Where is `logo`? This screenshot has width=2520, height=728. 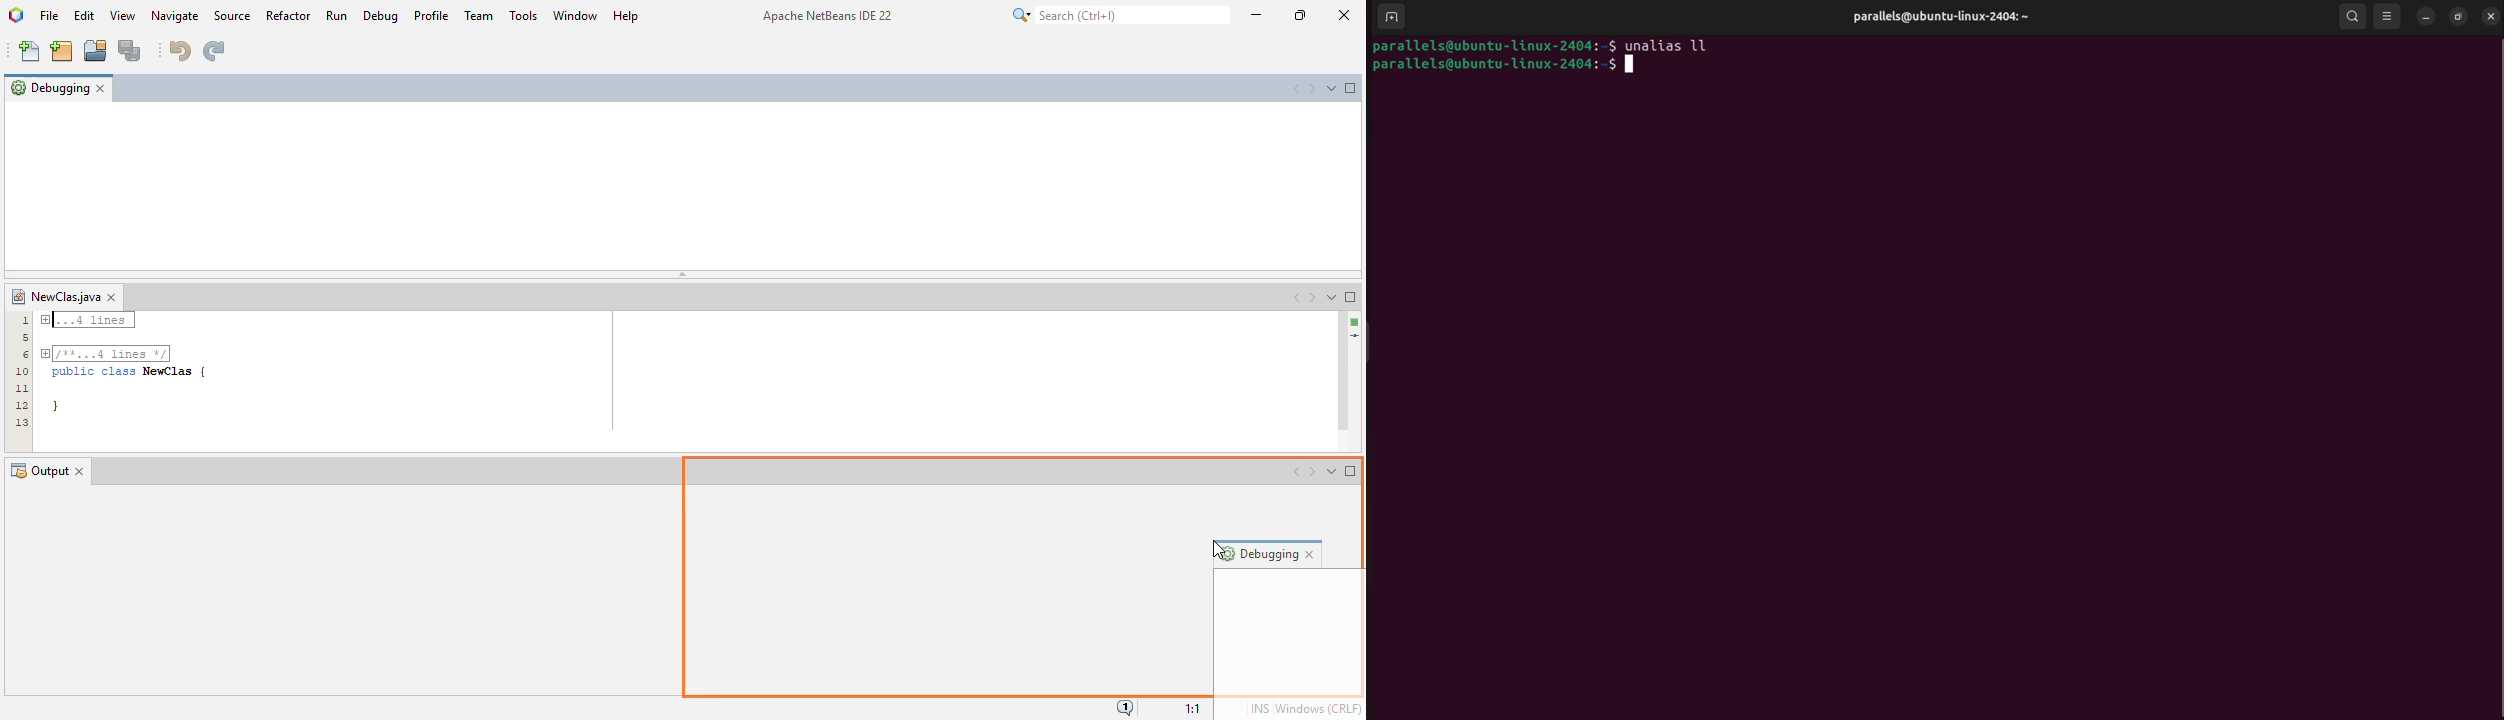 logo is located at coordinates (17, 16).